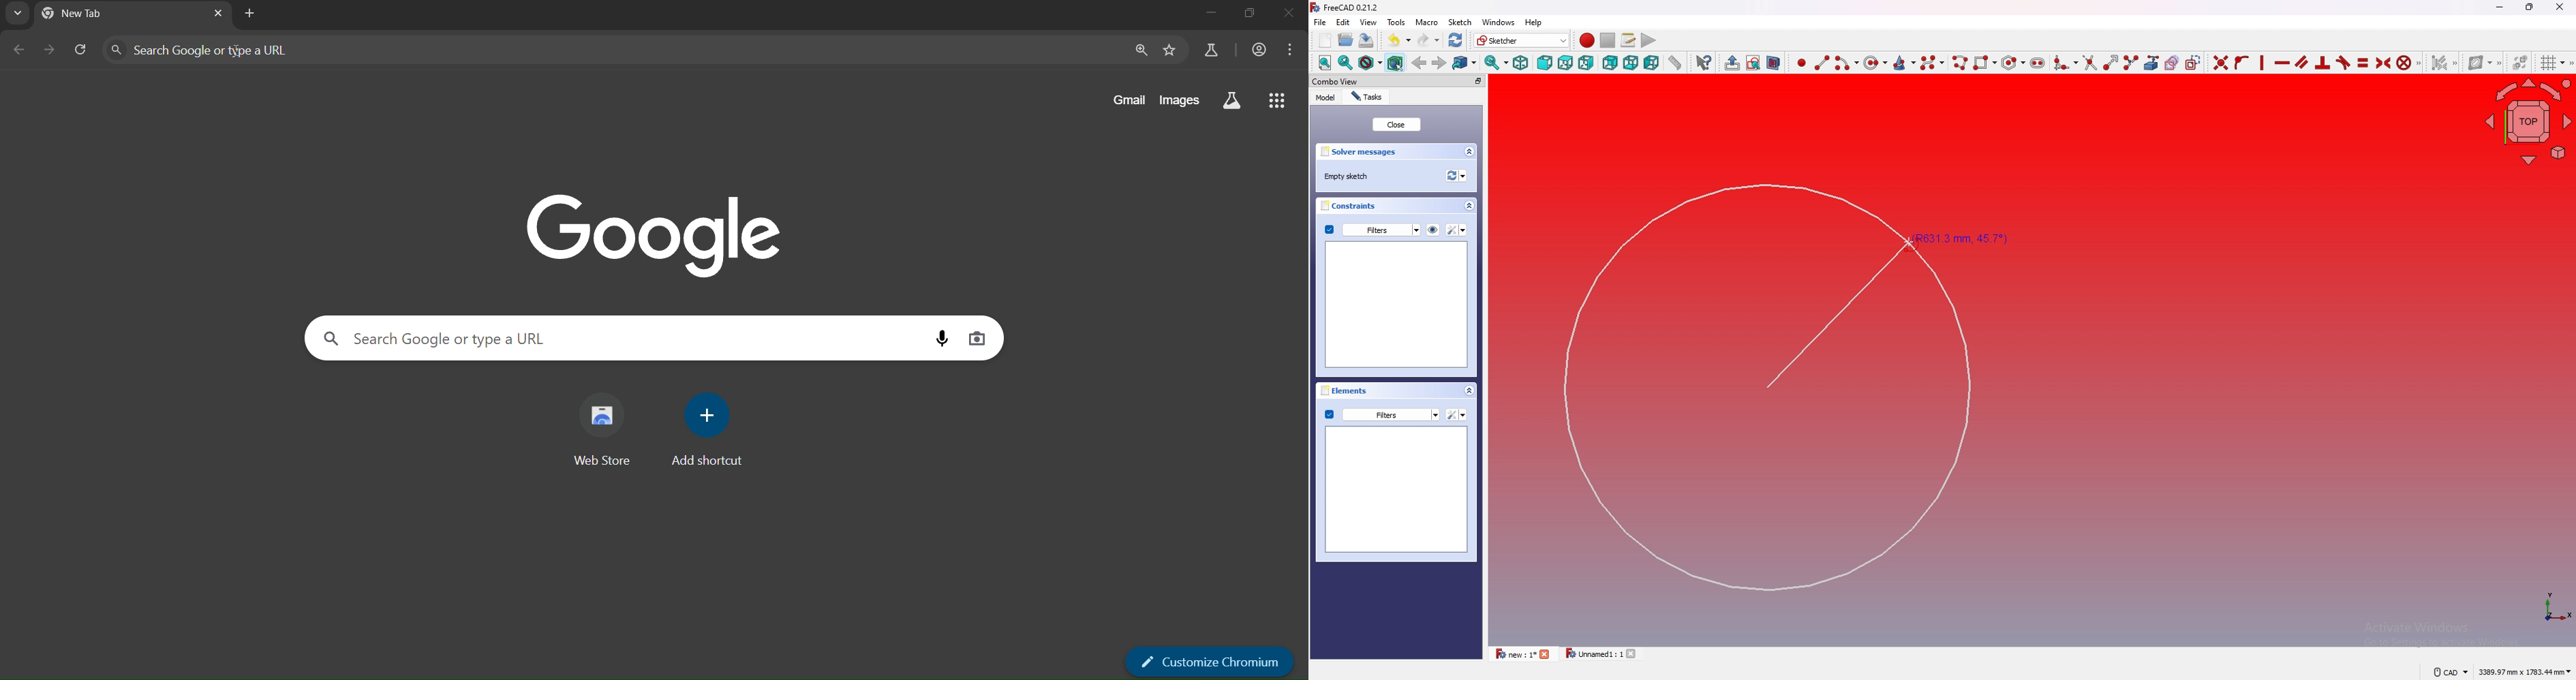 Image resolution: width=2576 pixels, height=700 pixels. I want to click on constraint vertically, so click(2263, 61).